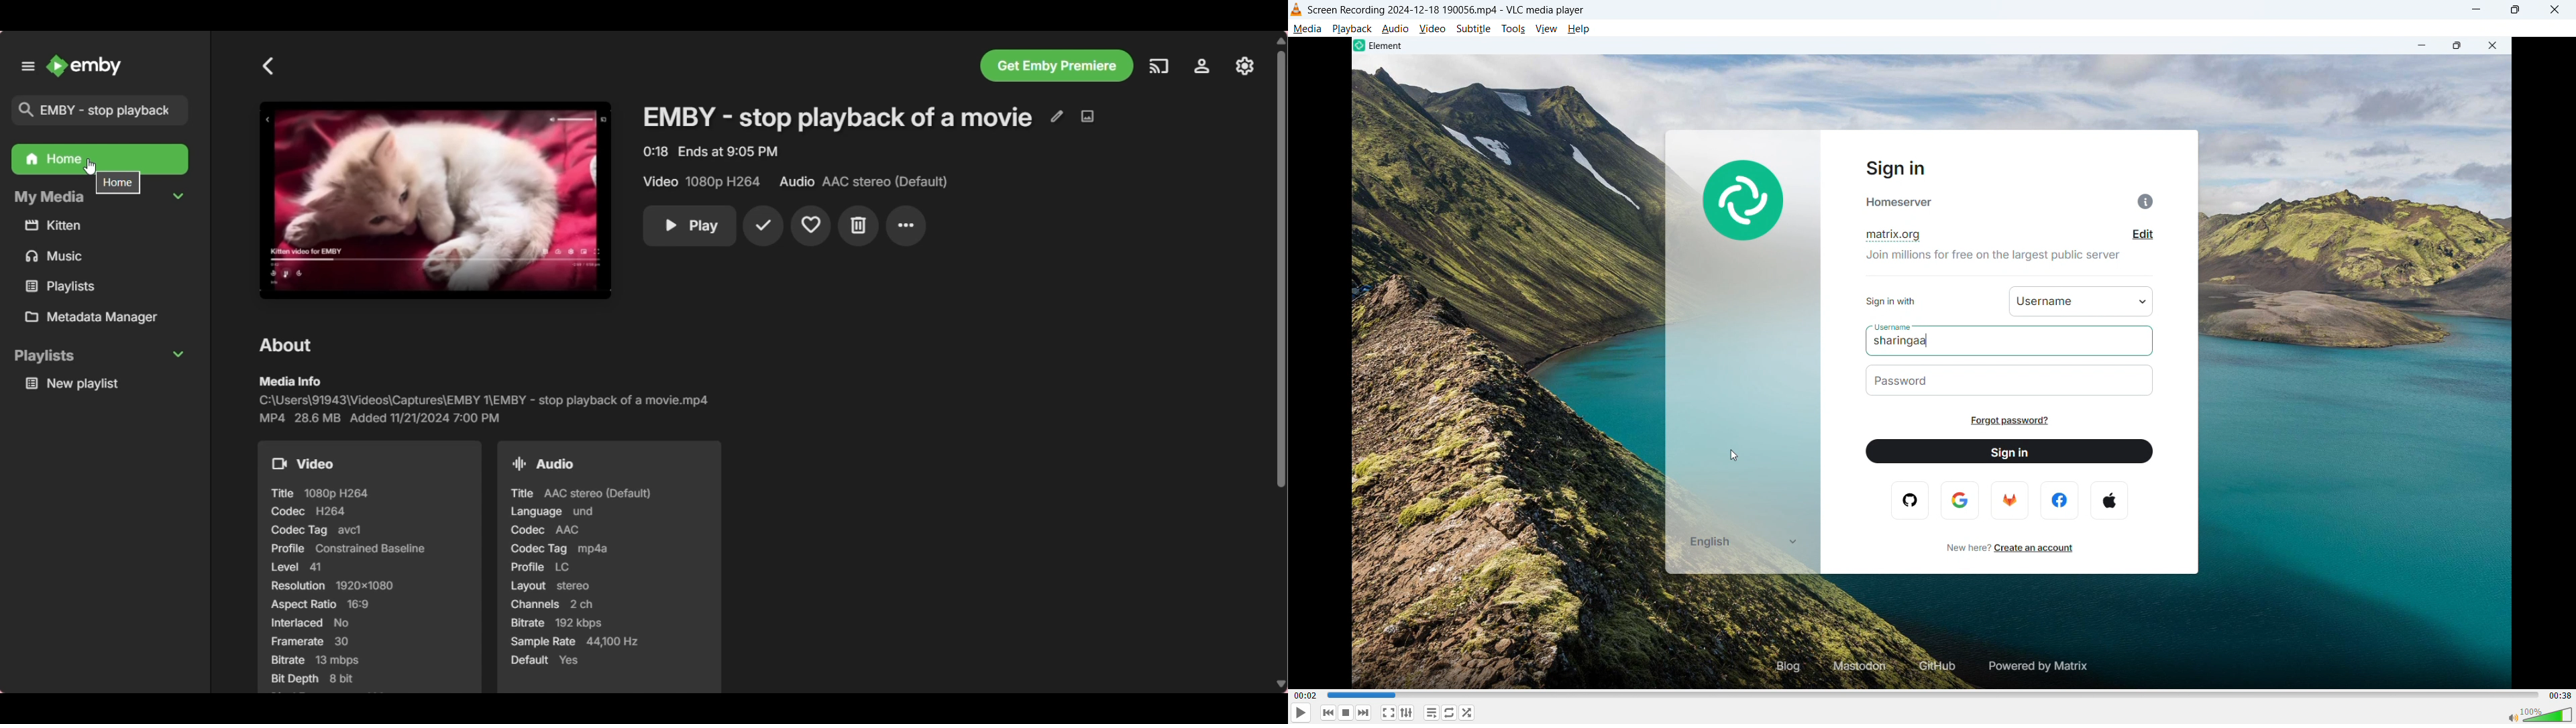  What do you see at coordinates (2112, 499) in the screenshot?
I see `apple` at bounding box center [2112, 499].